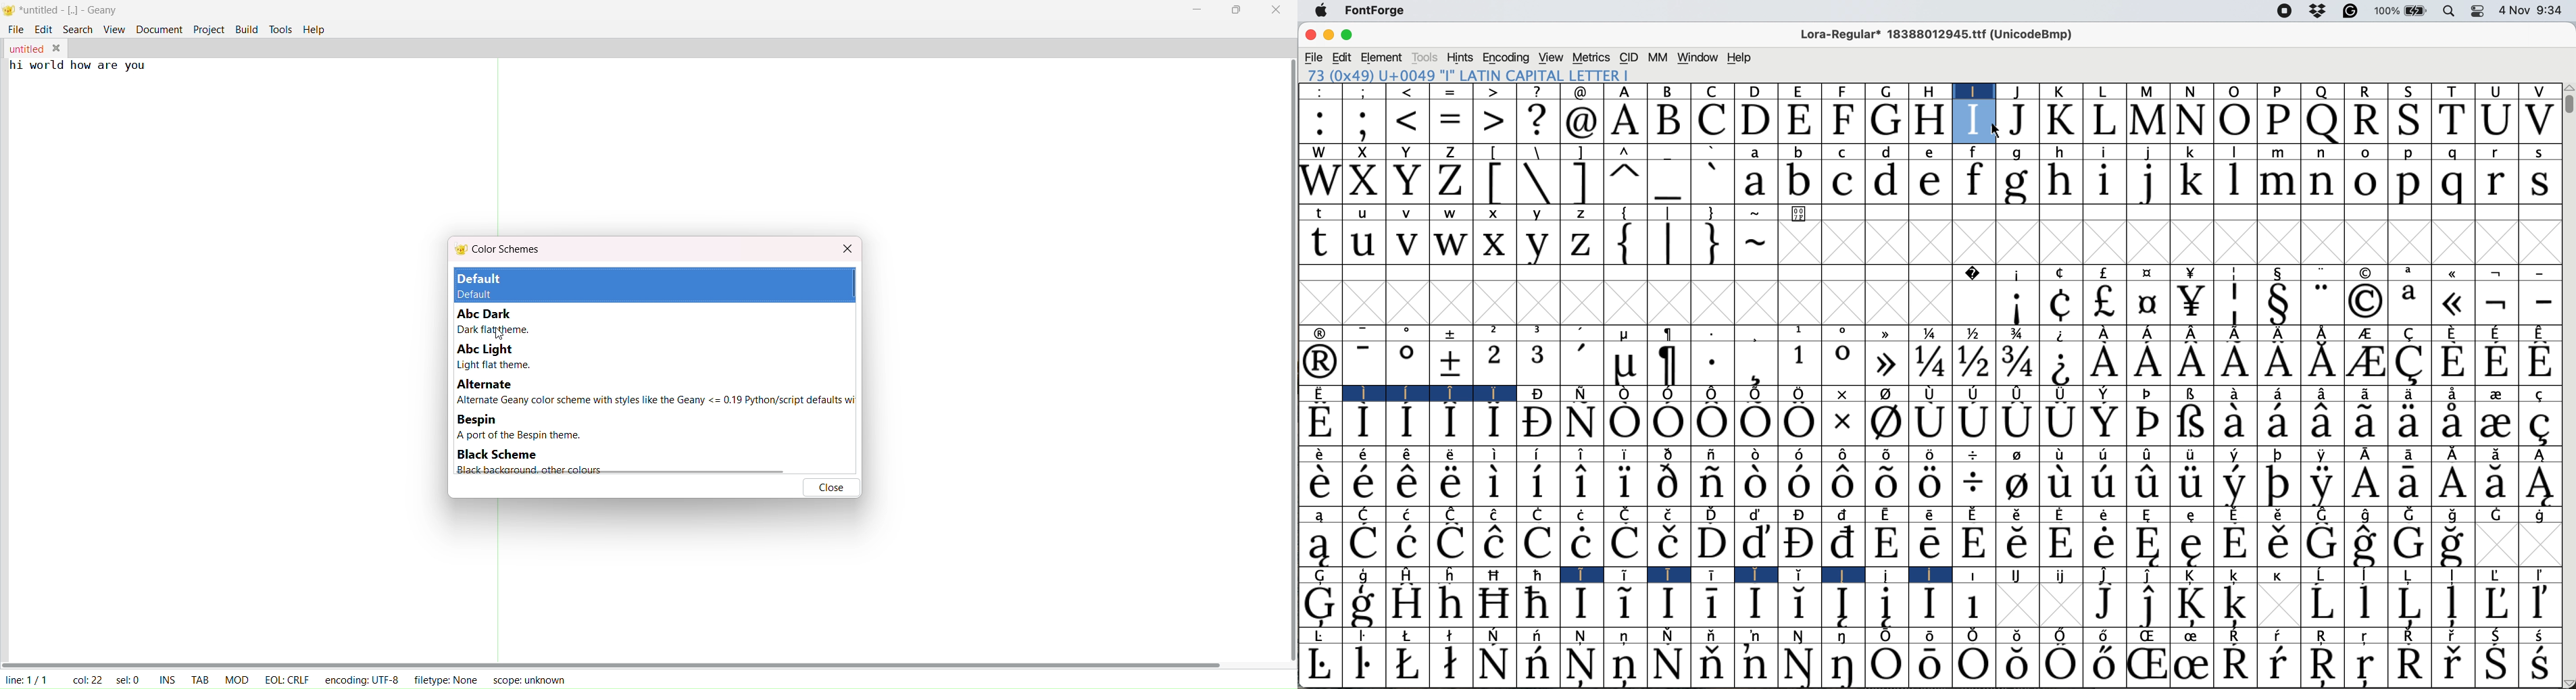 The height and width of the screenshot is (700, 2576). What do you see at coordinates (1669, 333) in the screenshot?
I see `symbol` at bounding box center [1669, 333].